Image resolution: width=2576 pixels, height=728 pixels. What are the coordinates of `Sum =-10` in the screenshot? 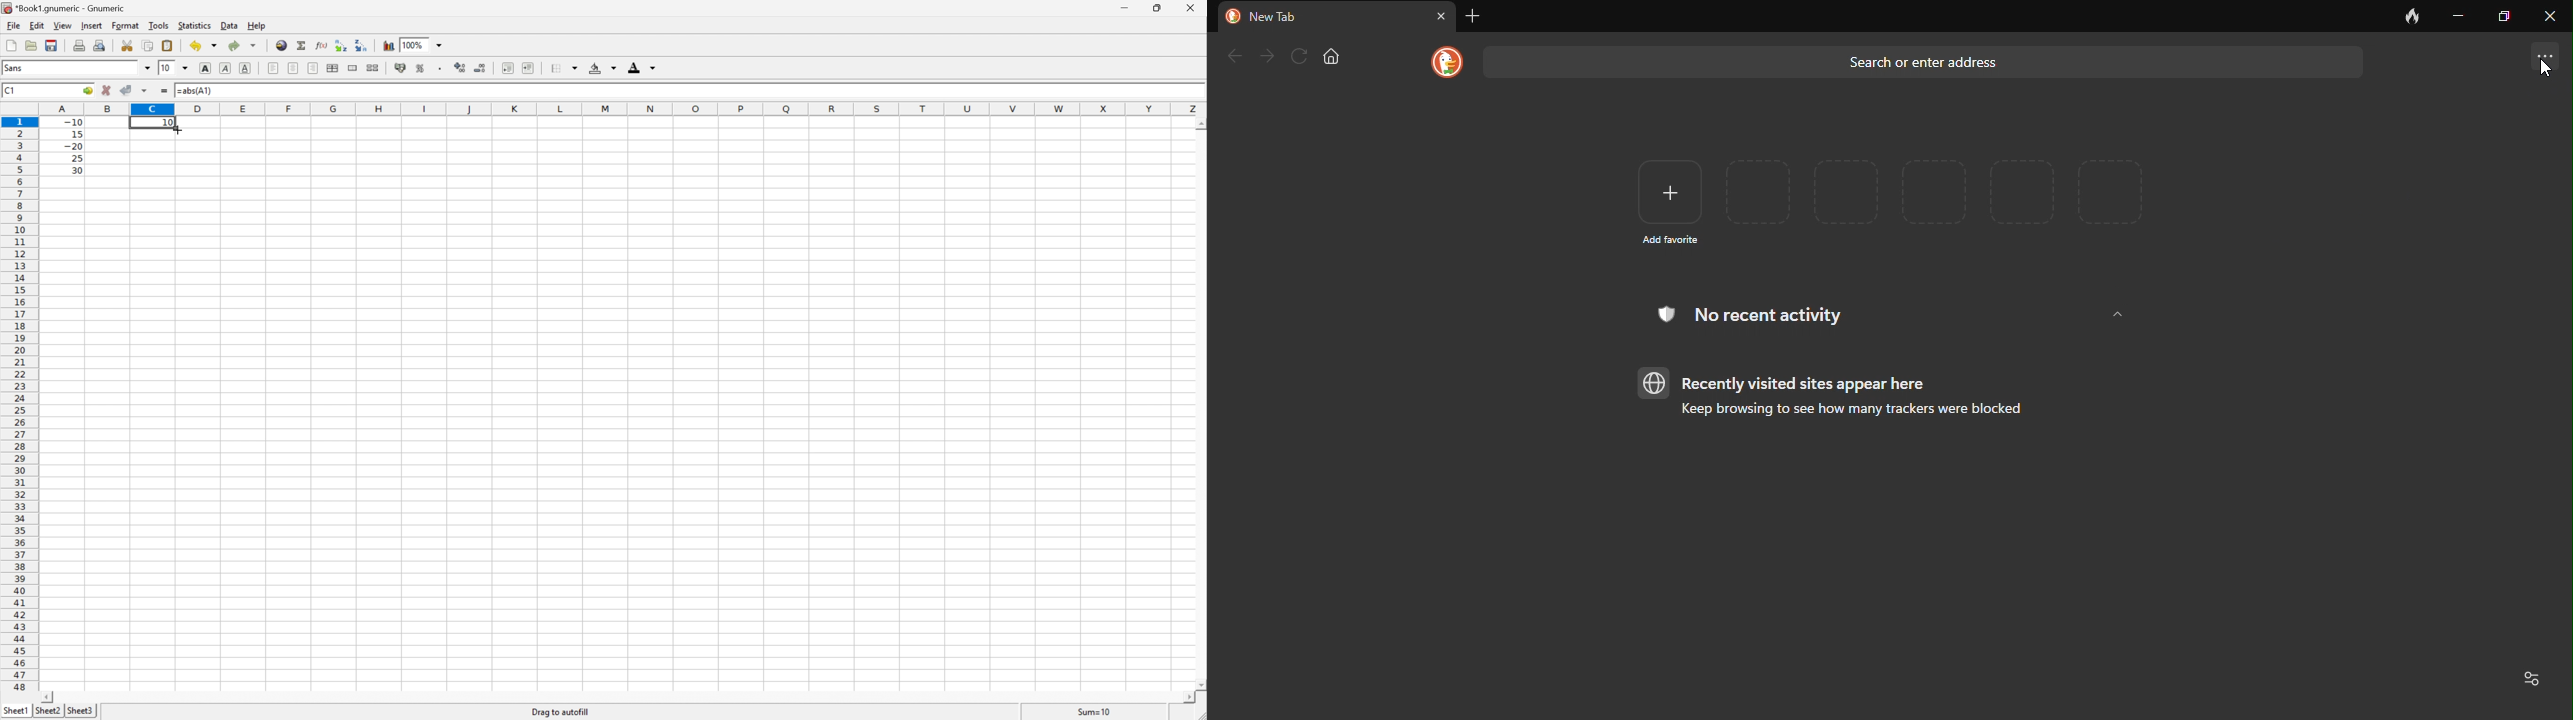 It's located at (1096, 712).